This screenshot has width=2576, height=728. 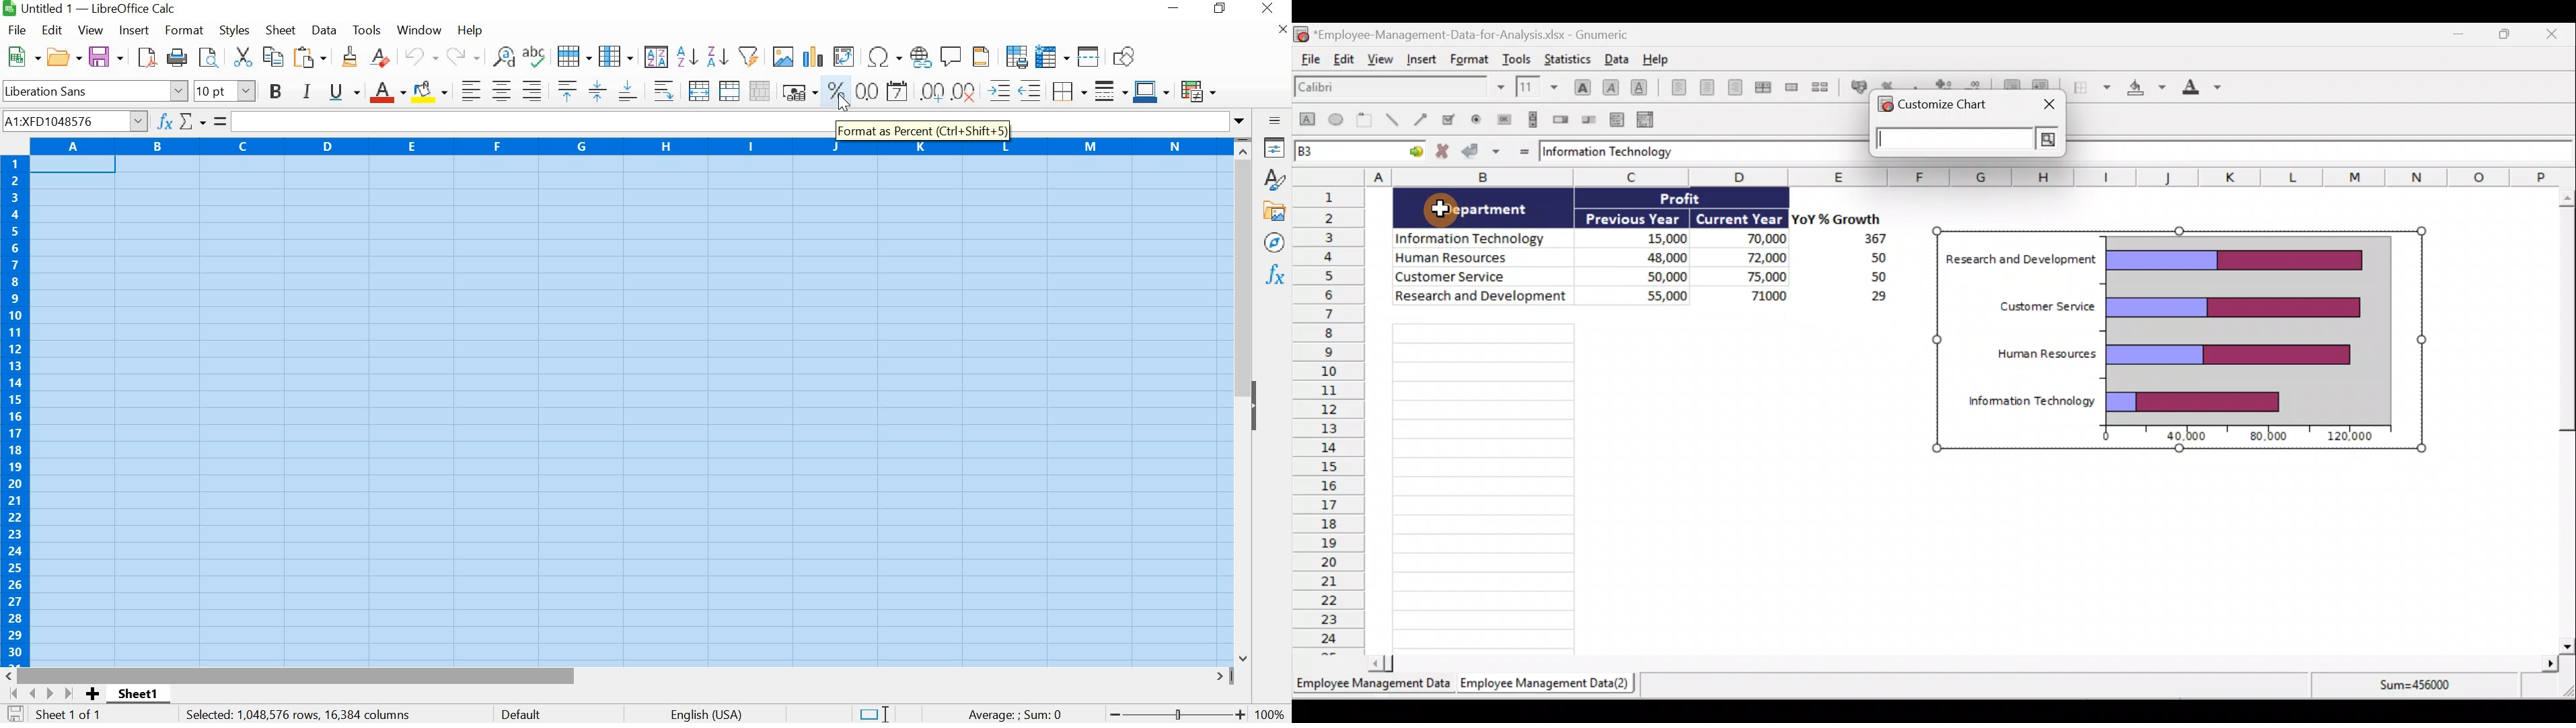 What do you see at coordinates (1345, 153) in the screenshot?
I see `Cell name B3` at bounding box center [1345, 153].